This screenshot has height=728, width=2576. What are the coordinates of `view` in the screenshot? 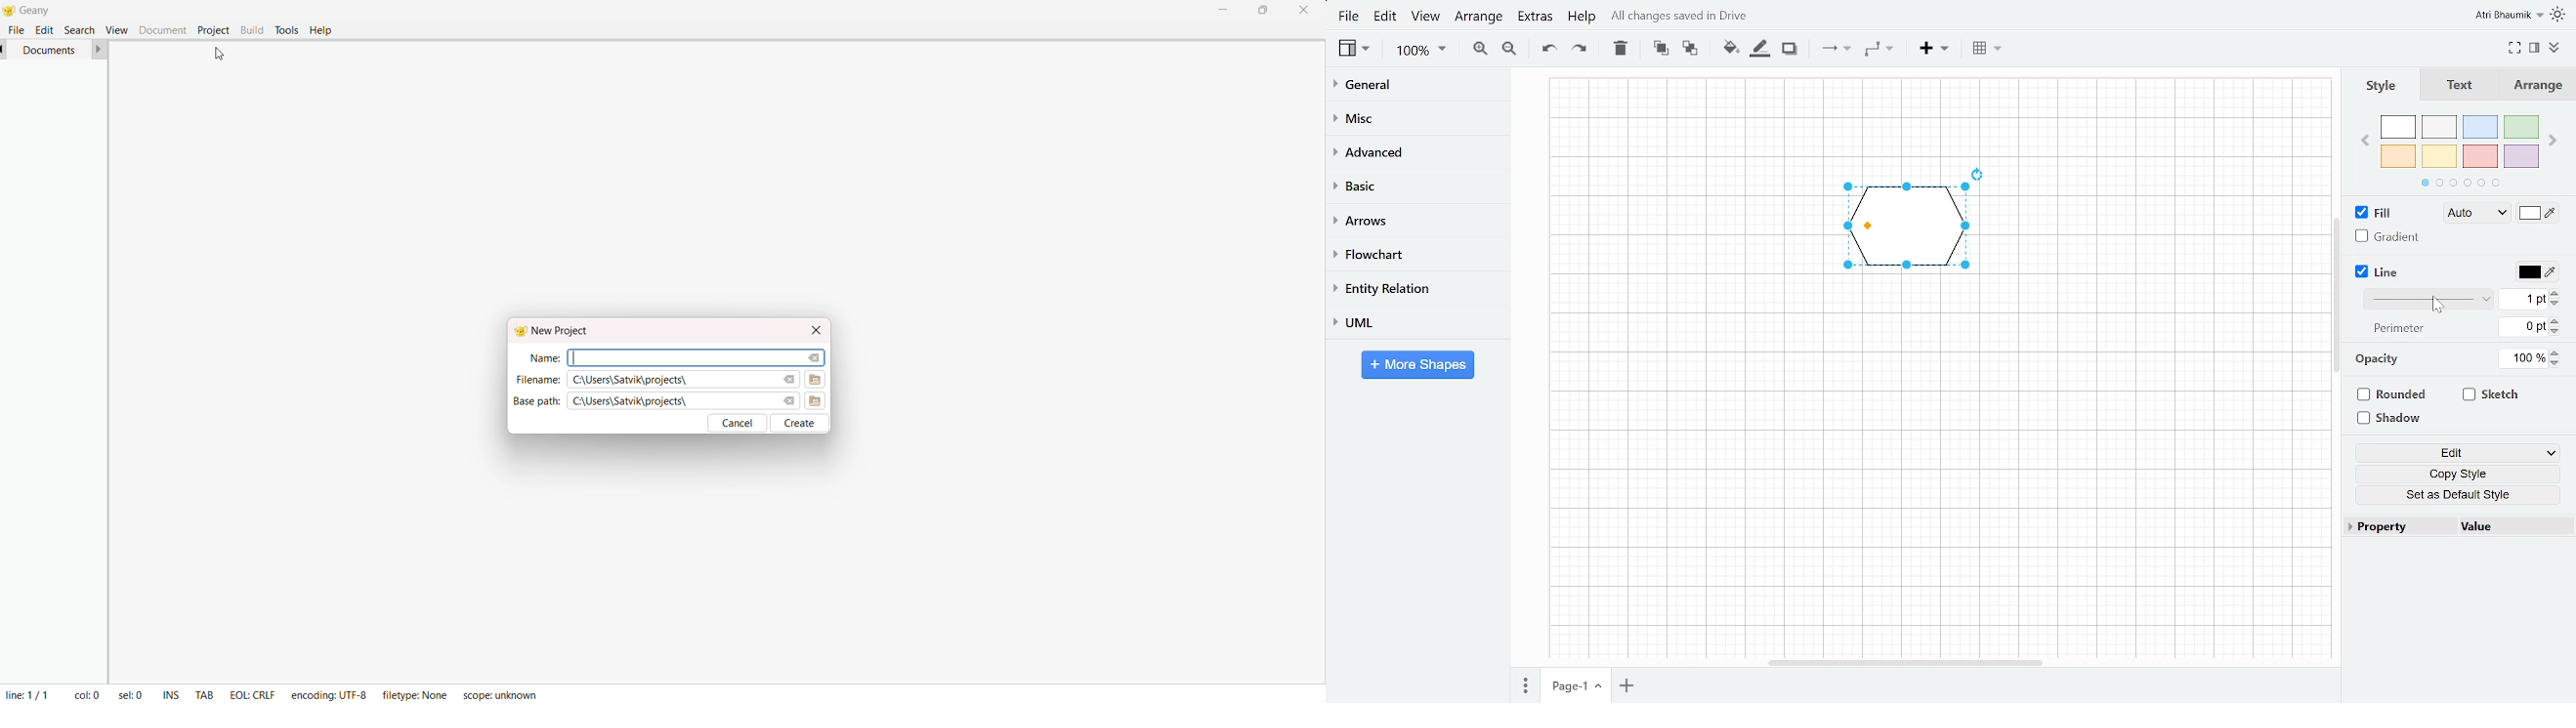 It's located at (1354, 50).